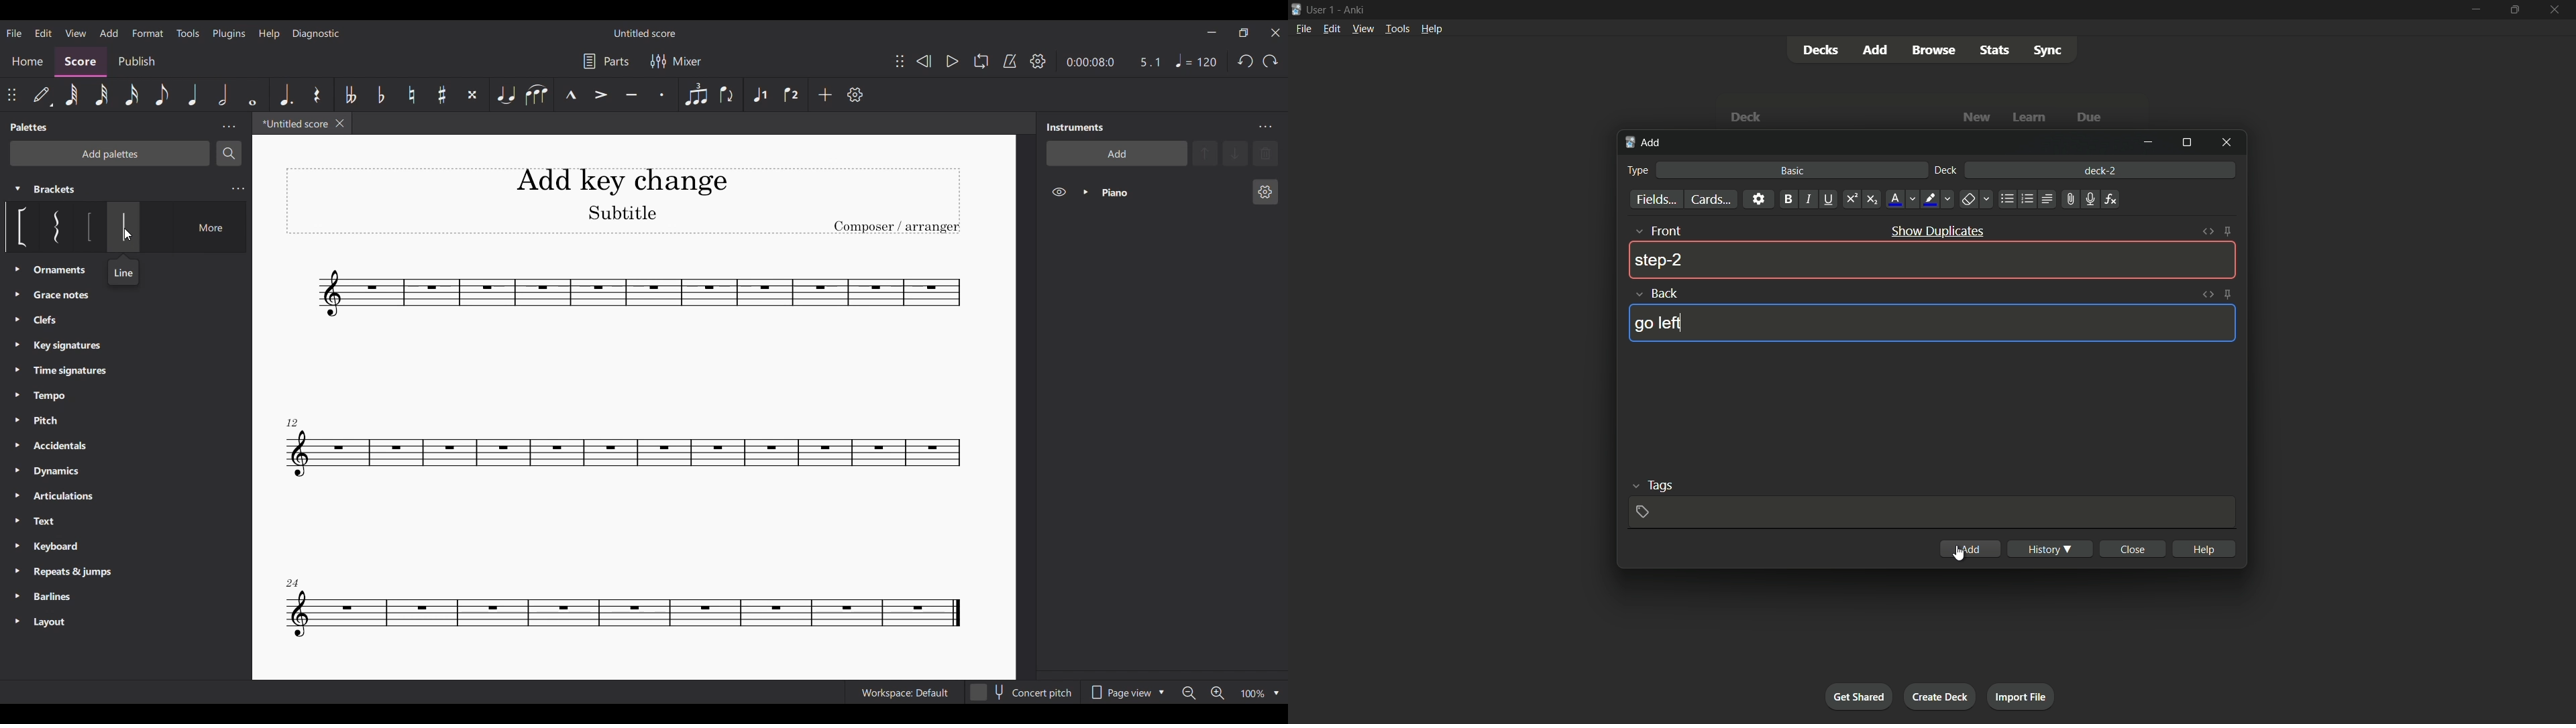 Image resolution: width=2576 pixels, height=728 pixels. What do you see at coordinates (662, 95) in the screenshot?
I see `Staccato` at bounding box center [662, 95].